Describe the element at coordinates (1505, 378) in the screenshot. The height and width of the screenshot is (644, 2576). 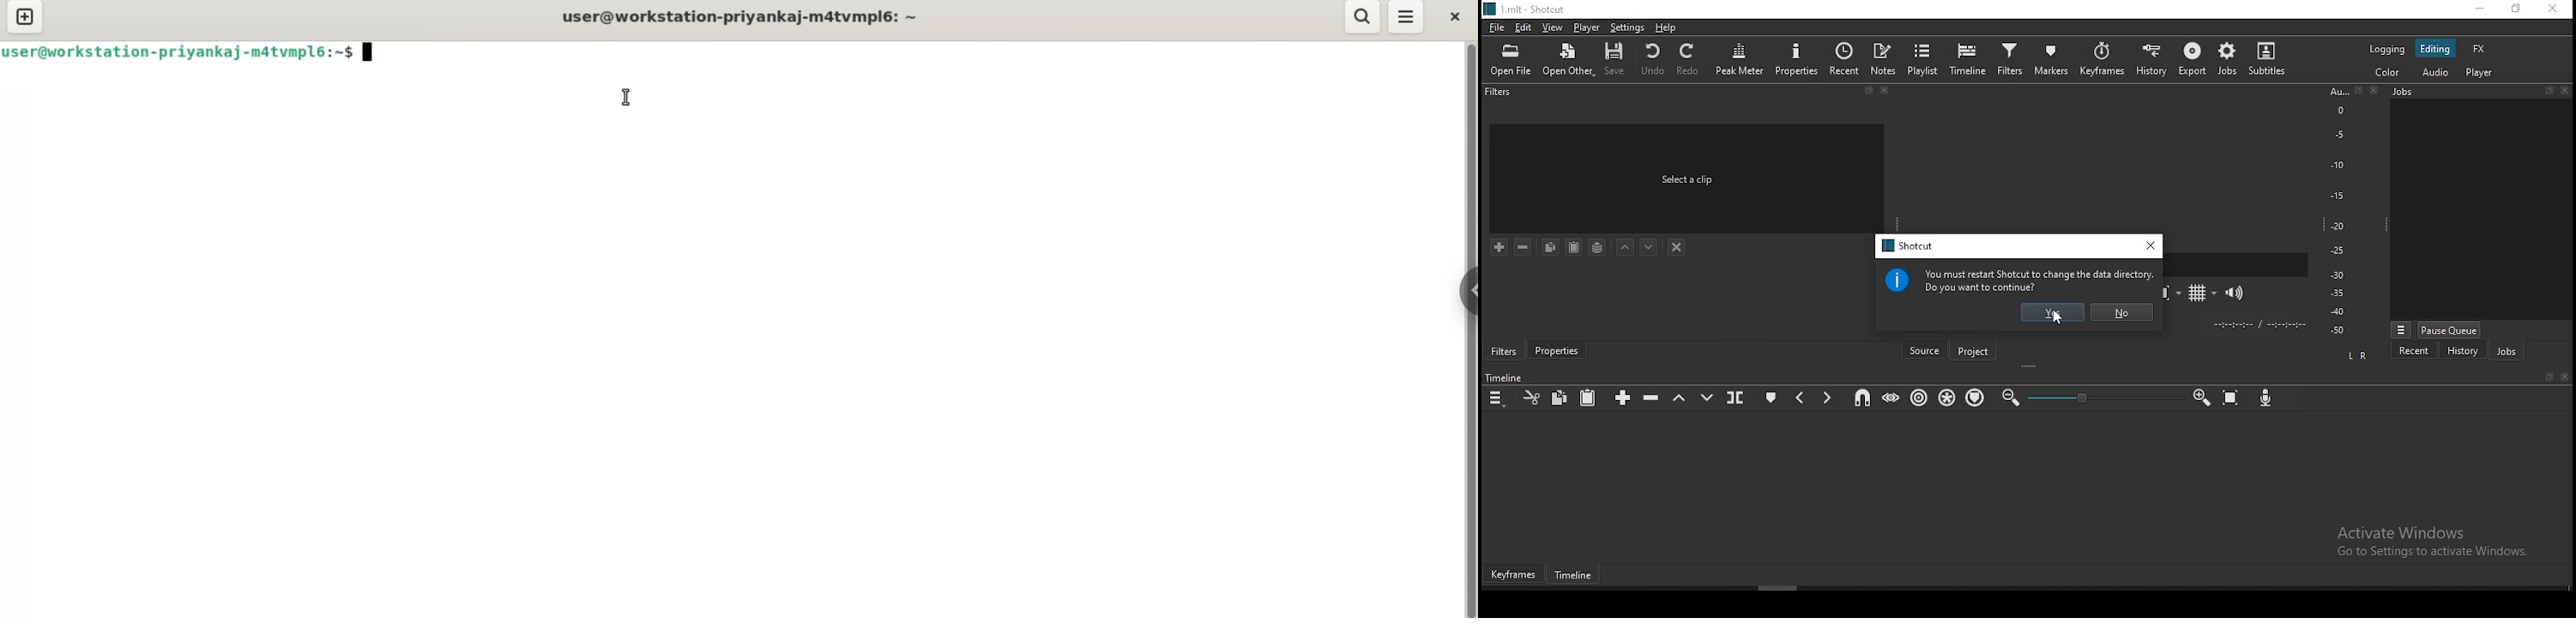
I see `Timeline` at that location.